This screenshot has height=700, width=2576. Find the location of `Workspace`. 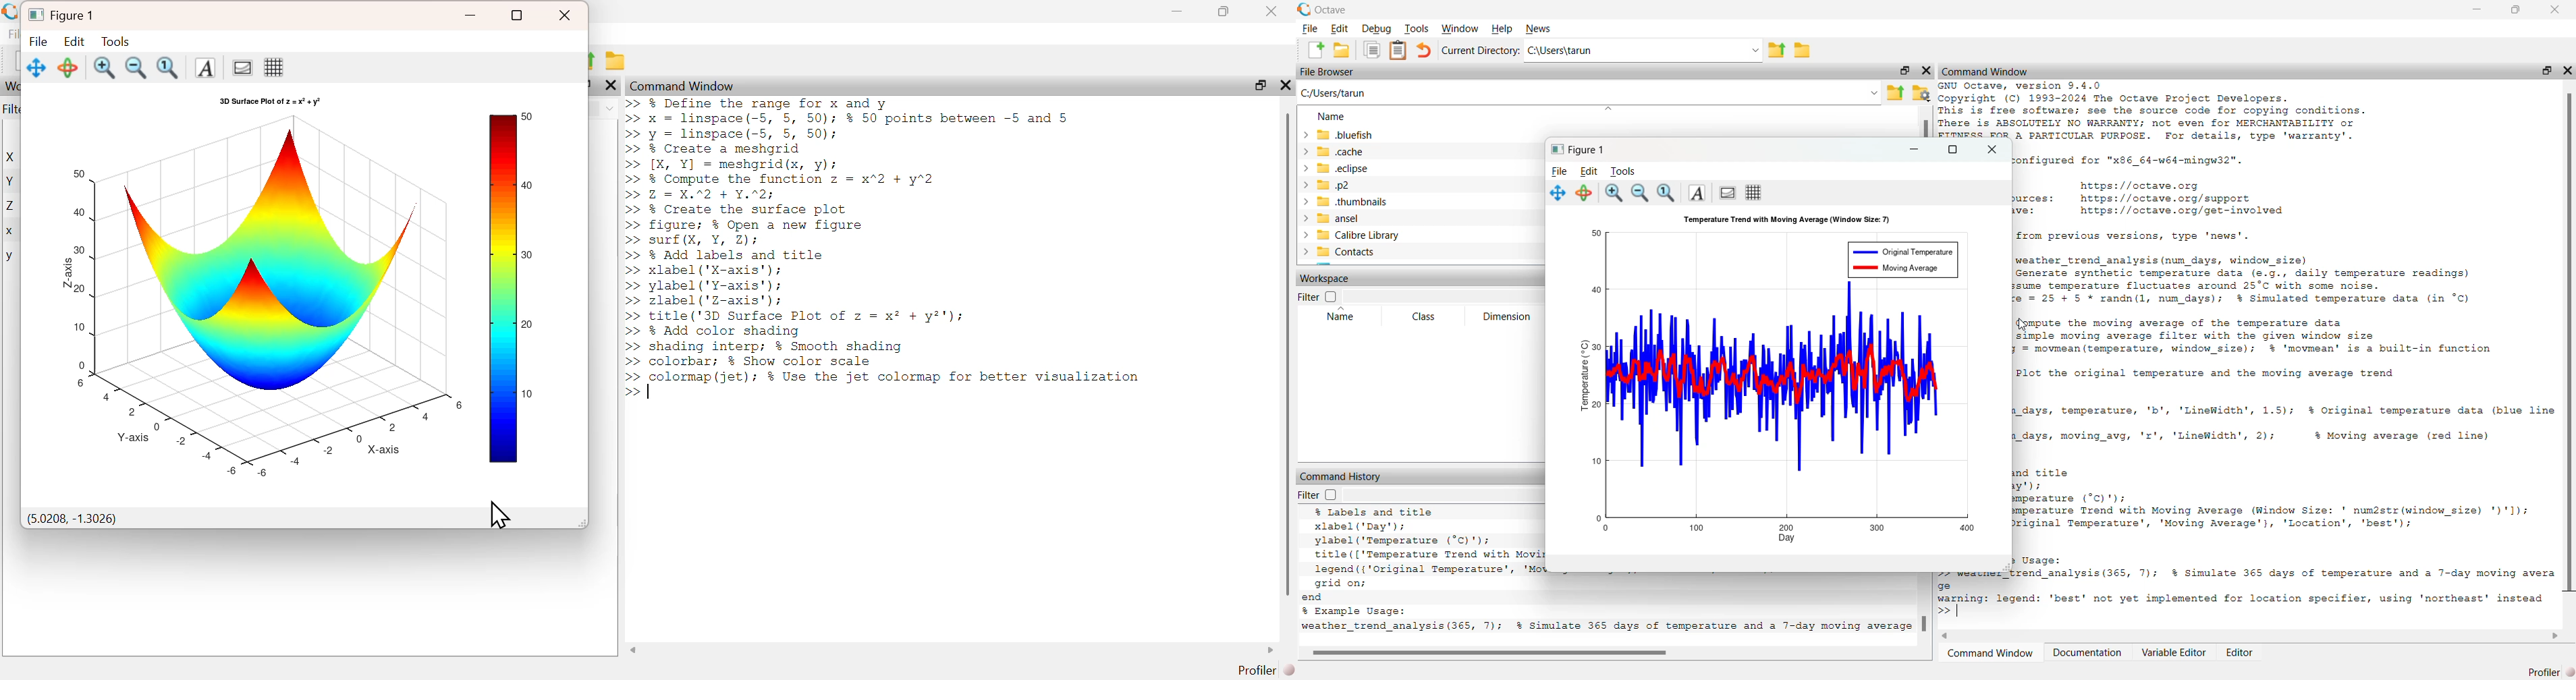

Workspace is located at coordinates (11, 86).